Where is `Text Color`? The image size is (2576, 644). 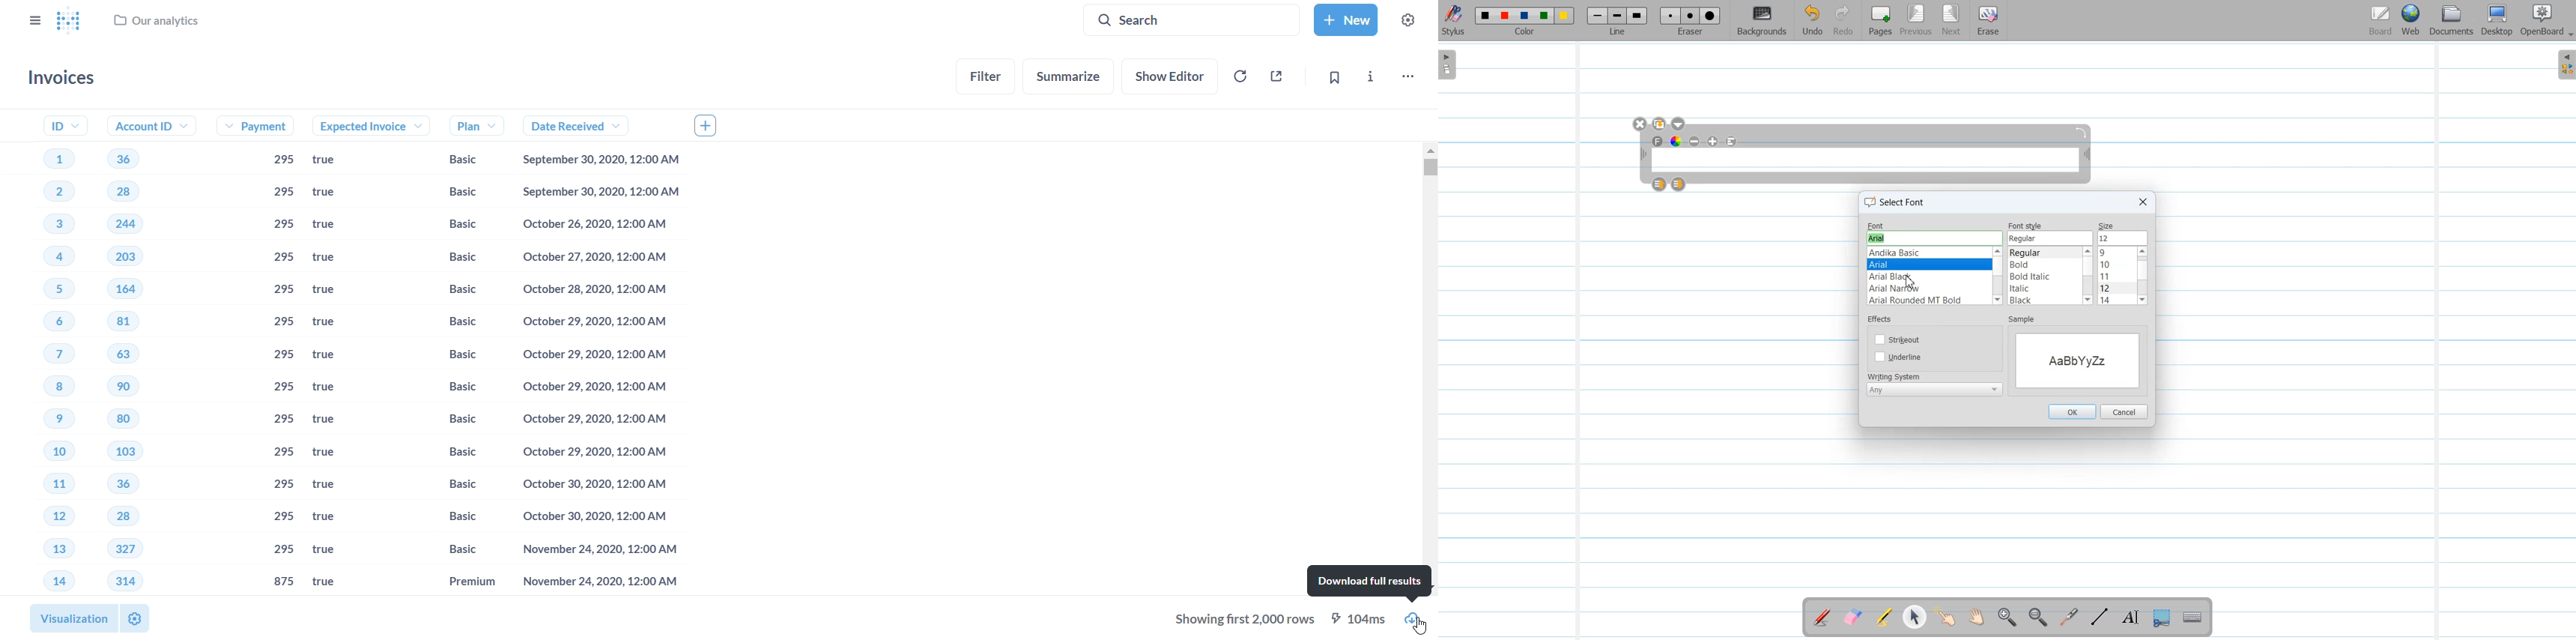
Text Color is located at coordinates (1676, 141).